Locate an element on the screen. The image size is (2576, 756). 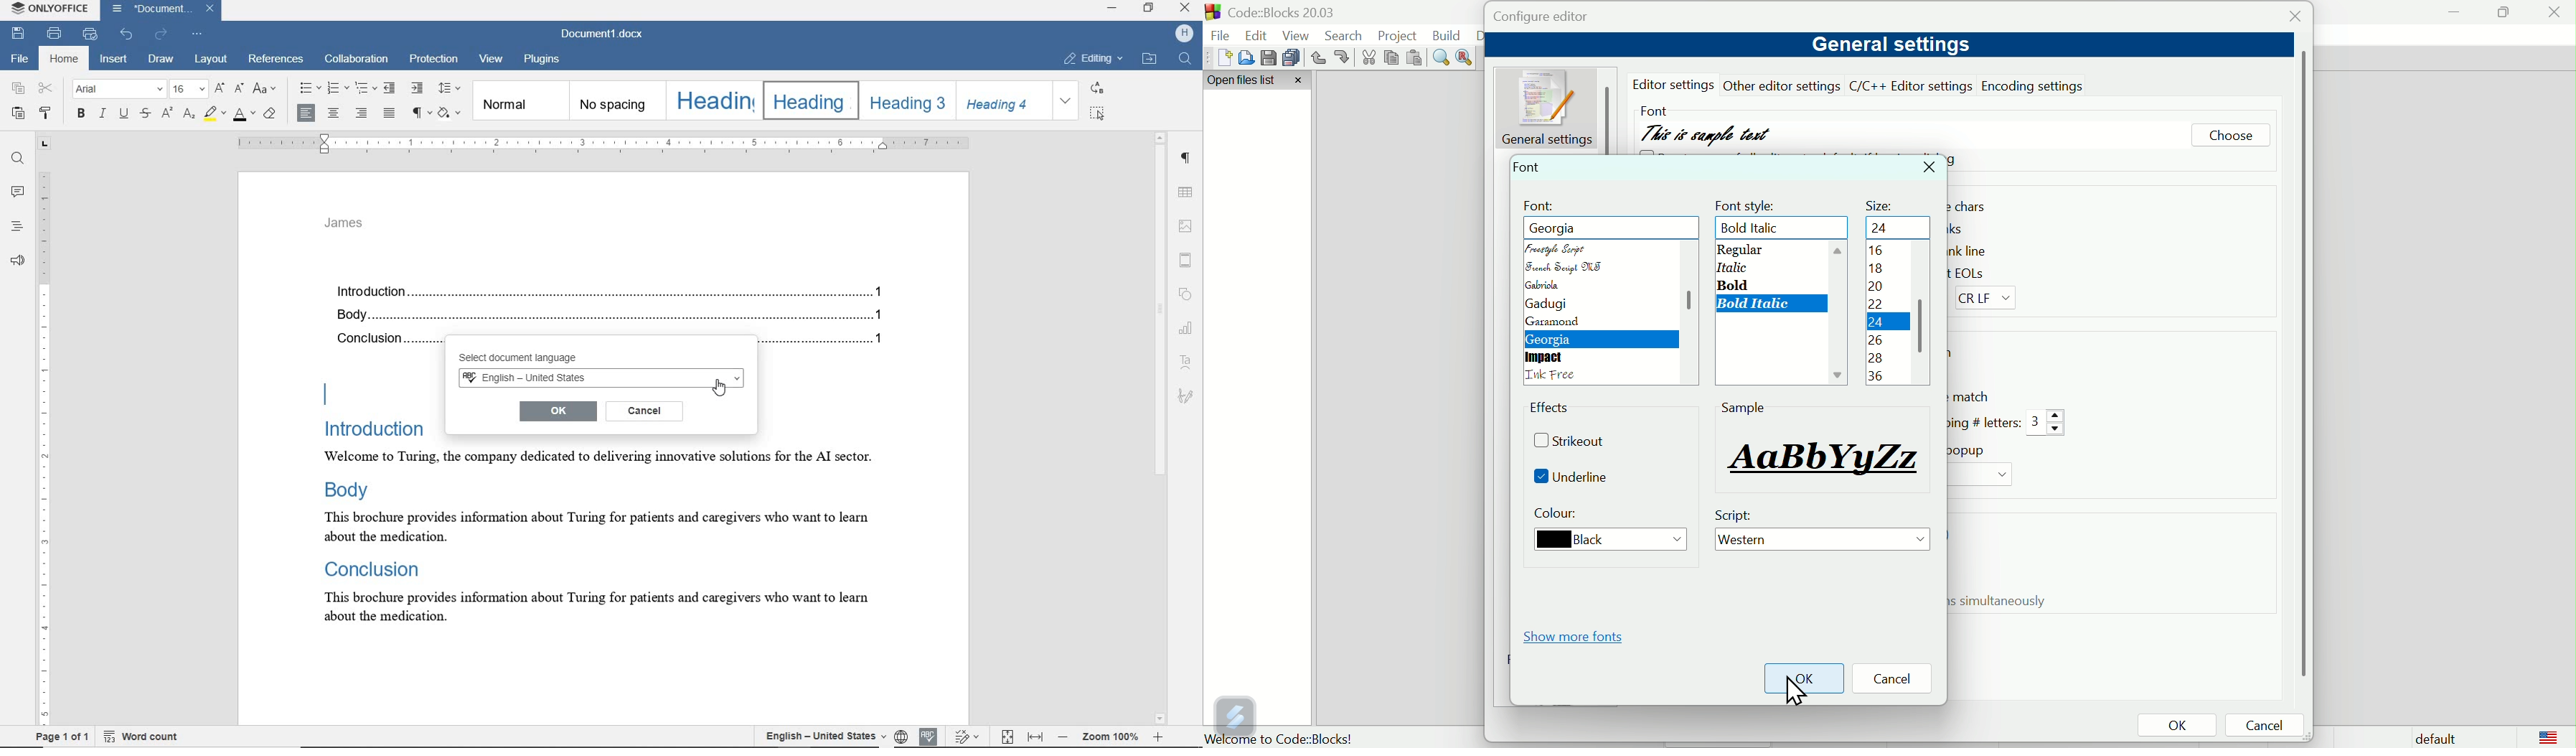
English - United States is located at coordinates (599, 379).